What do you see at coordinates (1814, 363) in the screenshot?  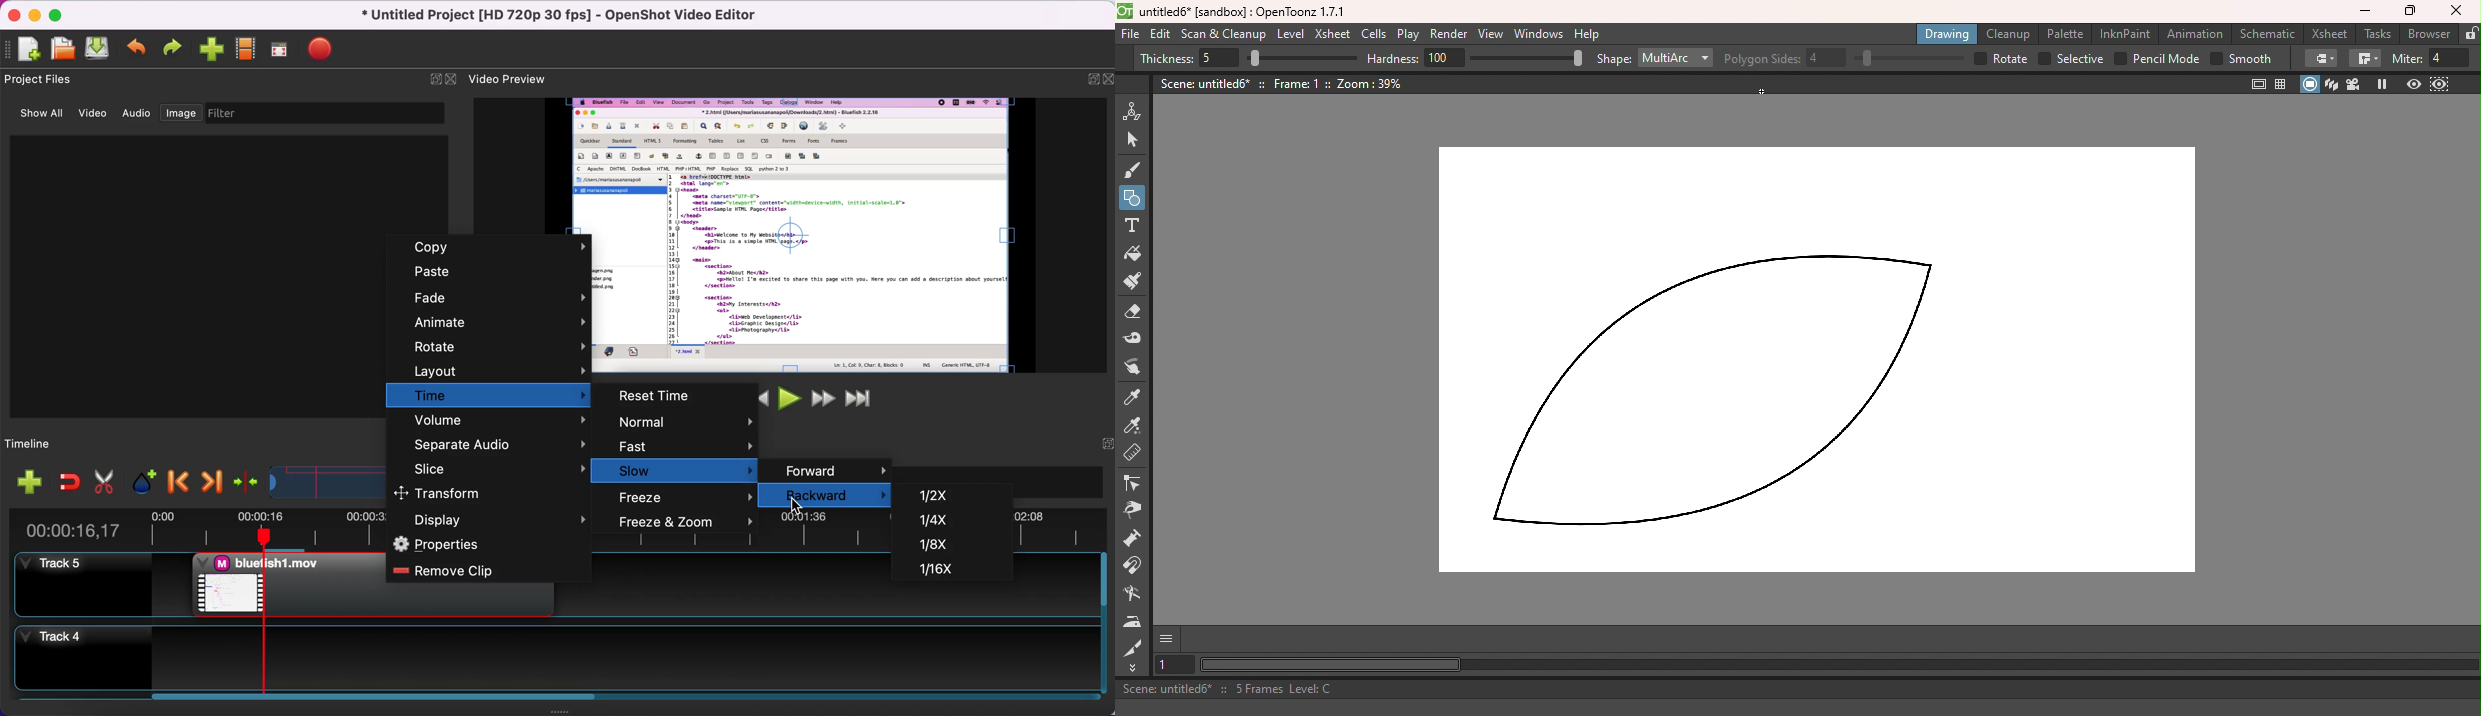 I see `Canvas` at bounding box center [1814, 363].